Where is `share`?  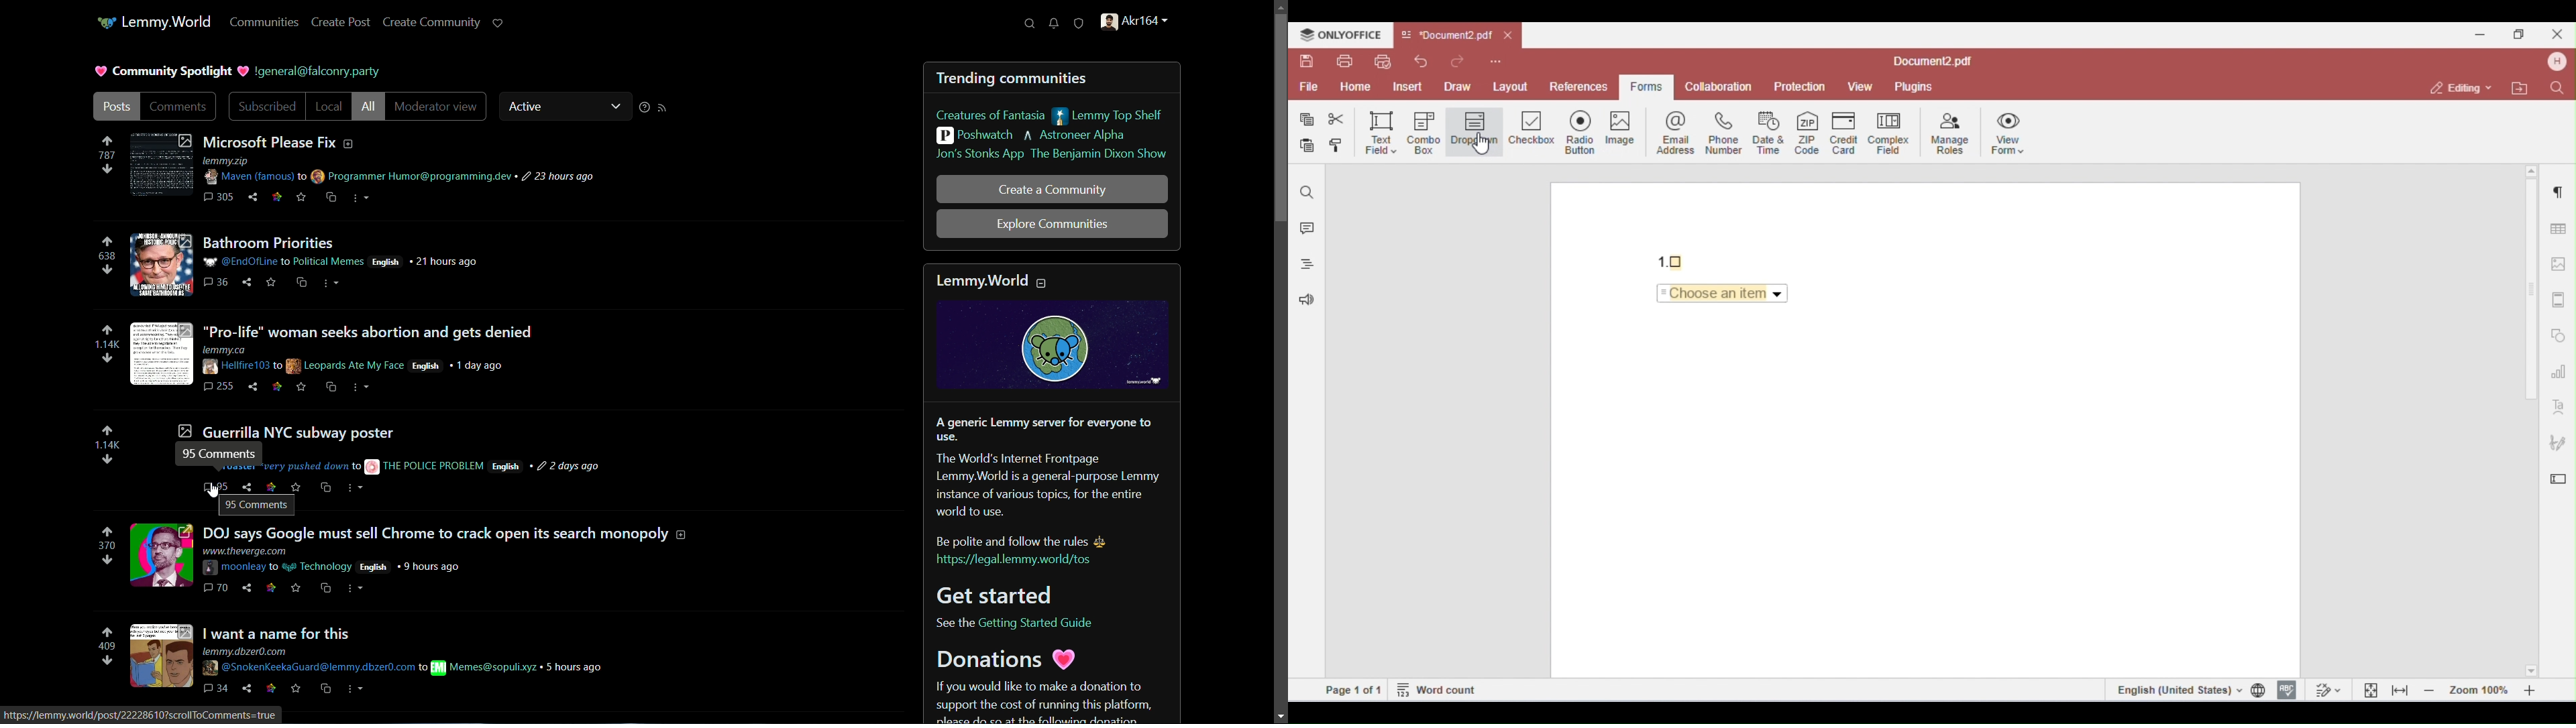 share is located at coordinates (256, 385).